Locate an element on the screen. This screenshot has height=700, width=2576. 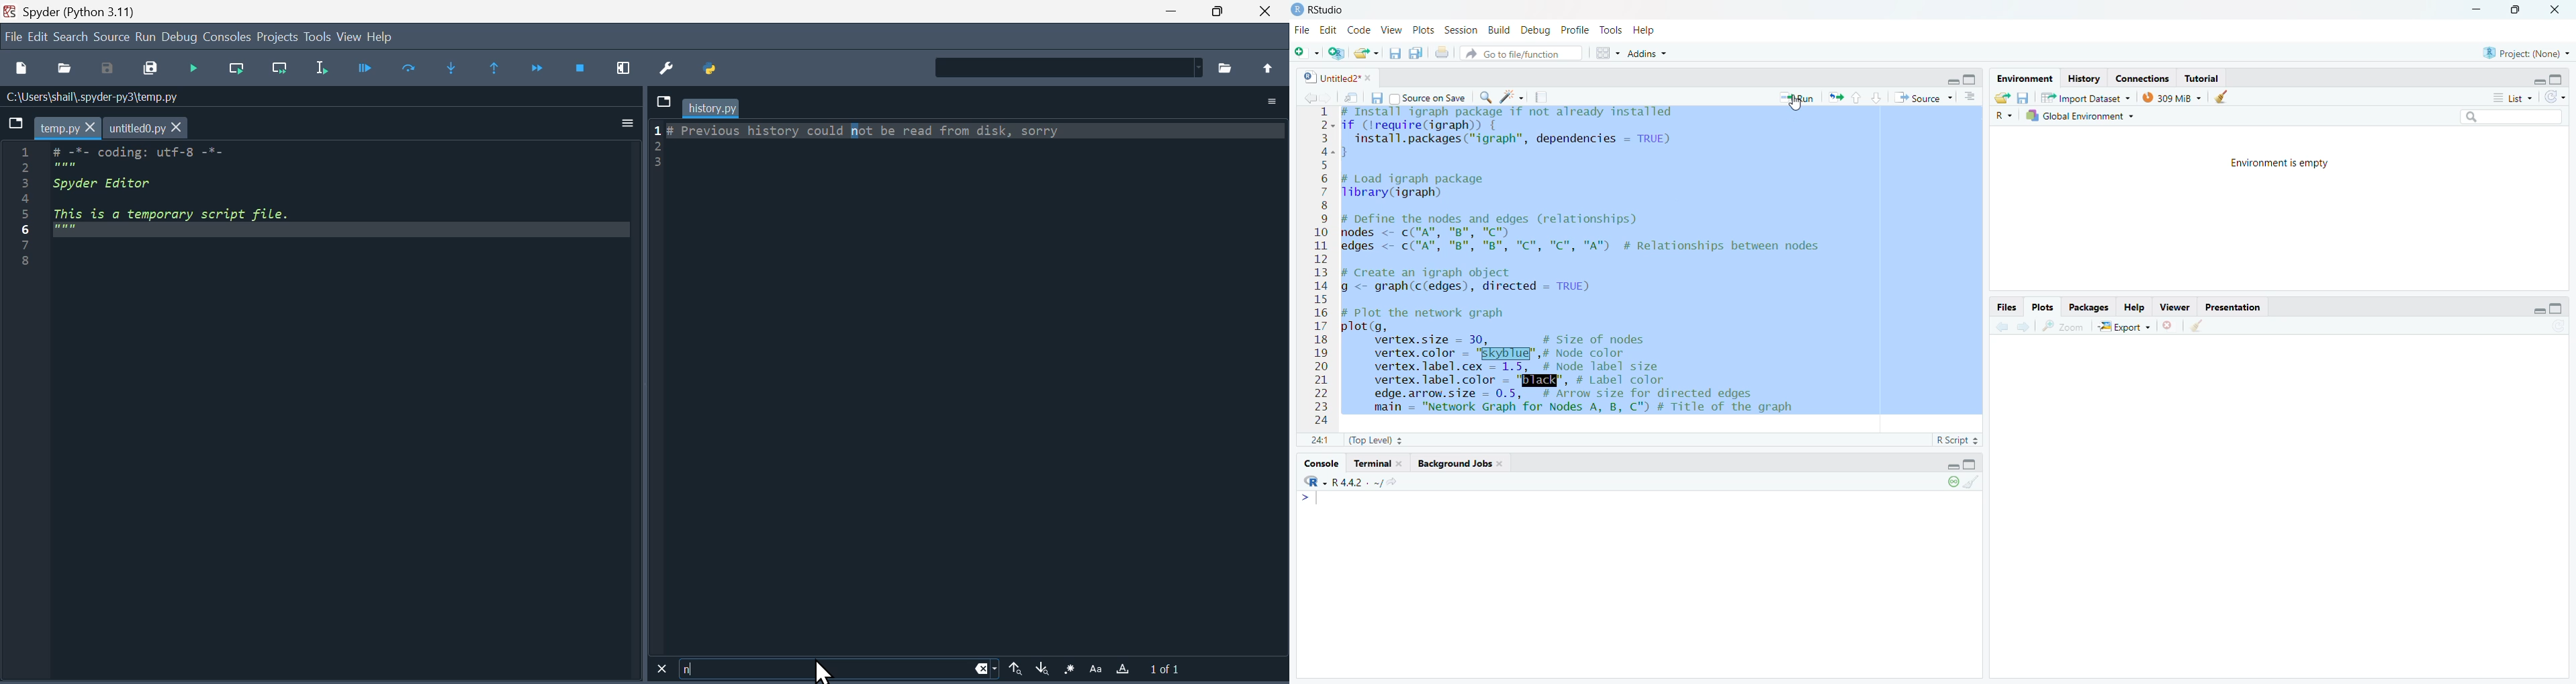
Help is located at coordinates (1650, 32).